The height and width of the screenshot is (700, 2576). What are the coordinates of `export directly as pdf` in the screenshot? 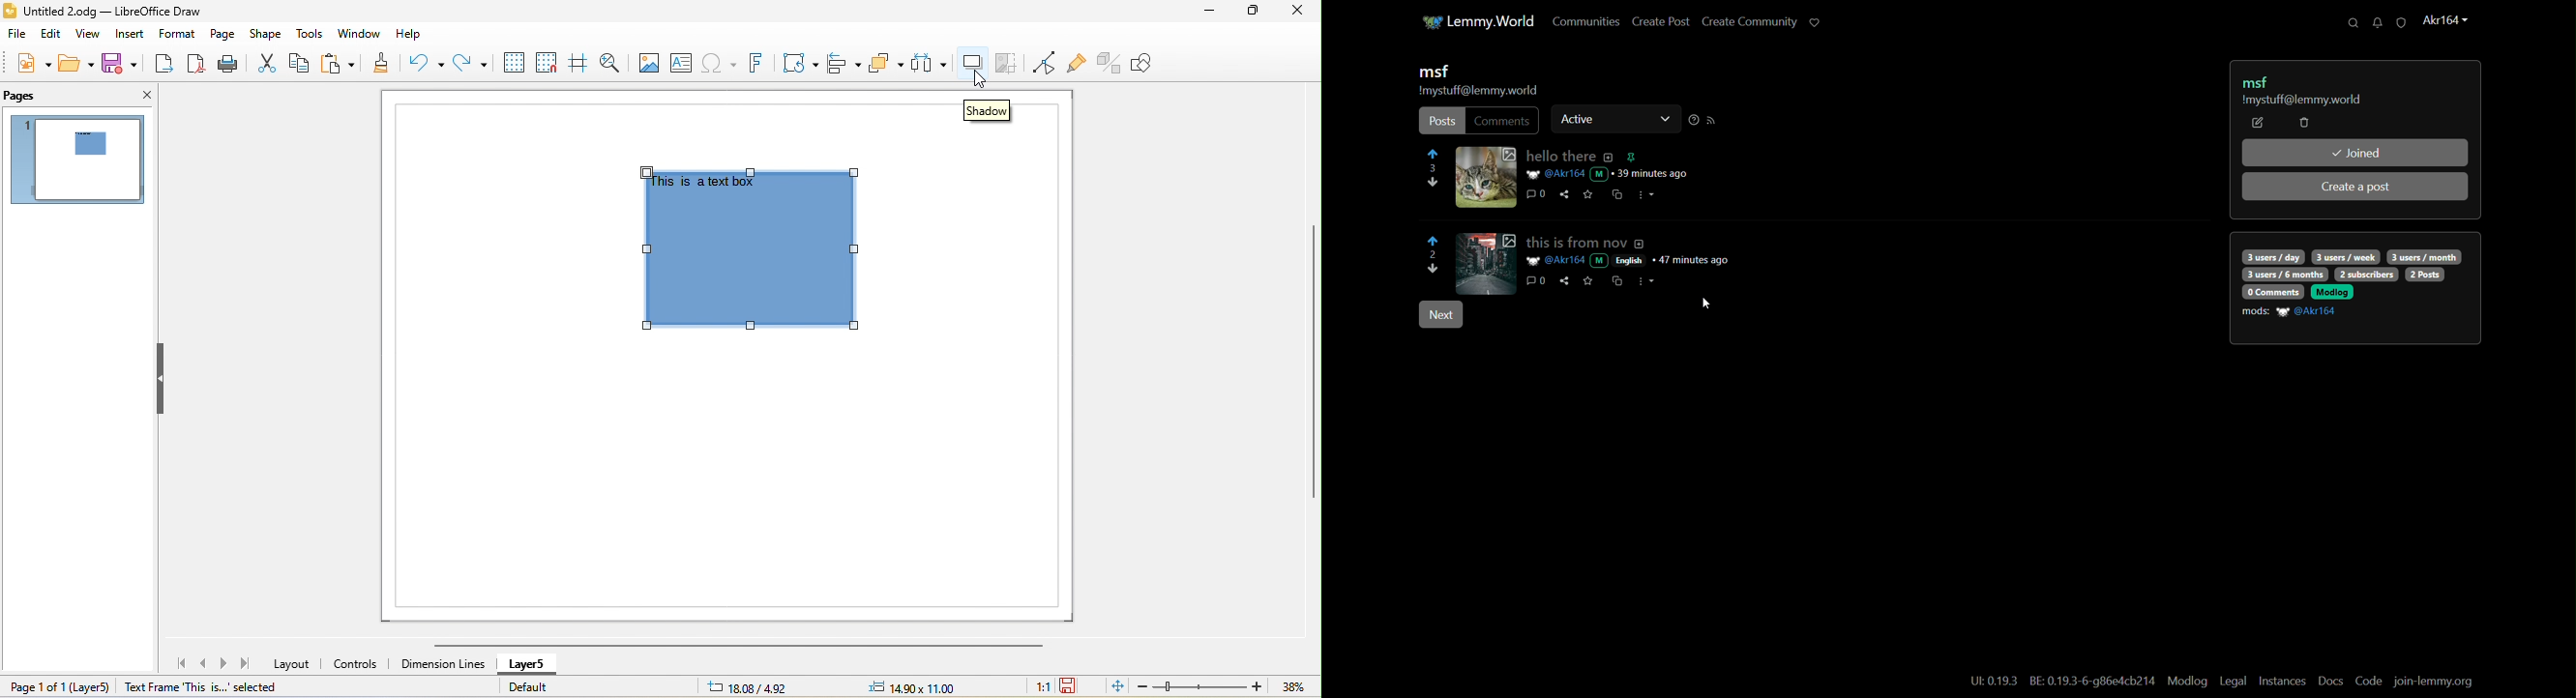 It's located at (196, 65).